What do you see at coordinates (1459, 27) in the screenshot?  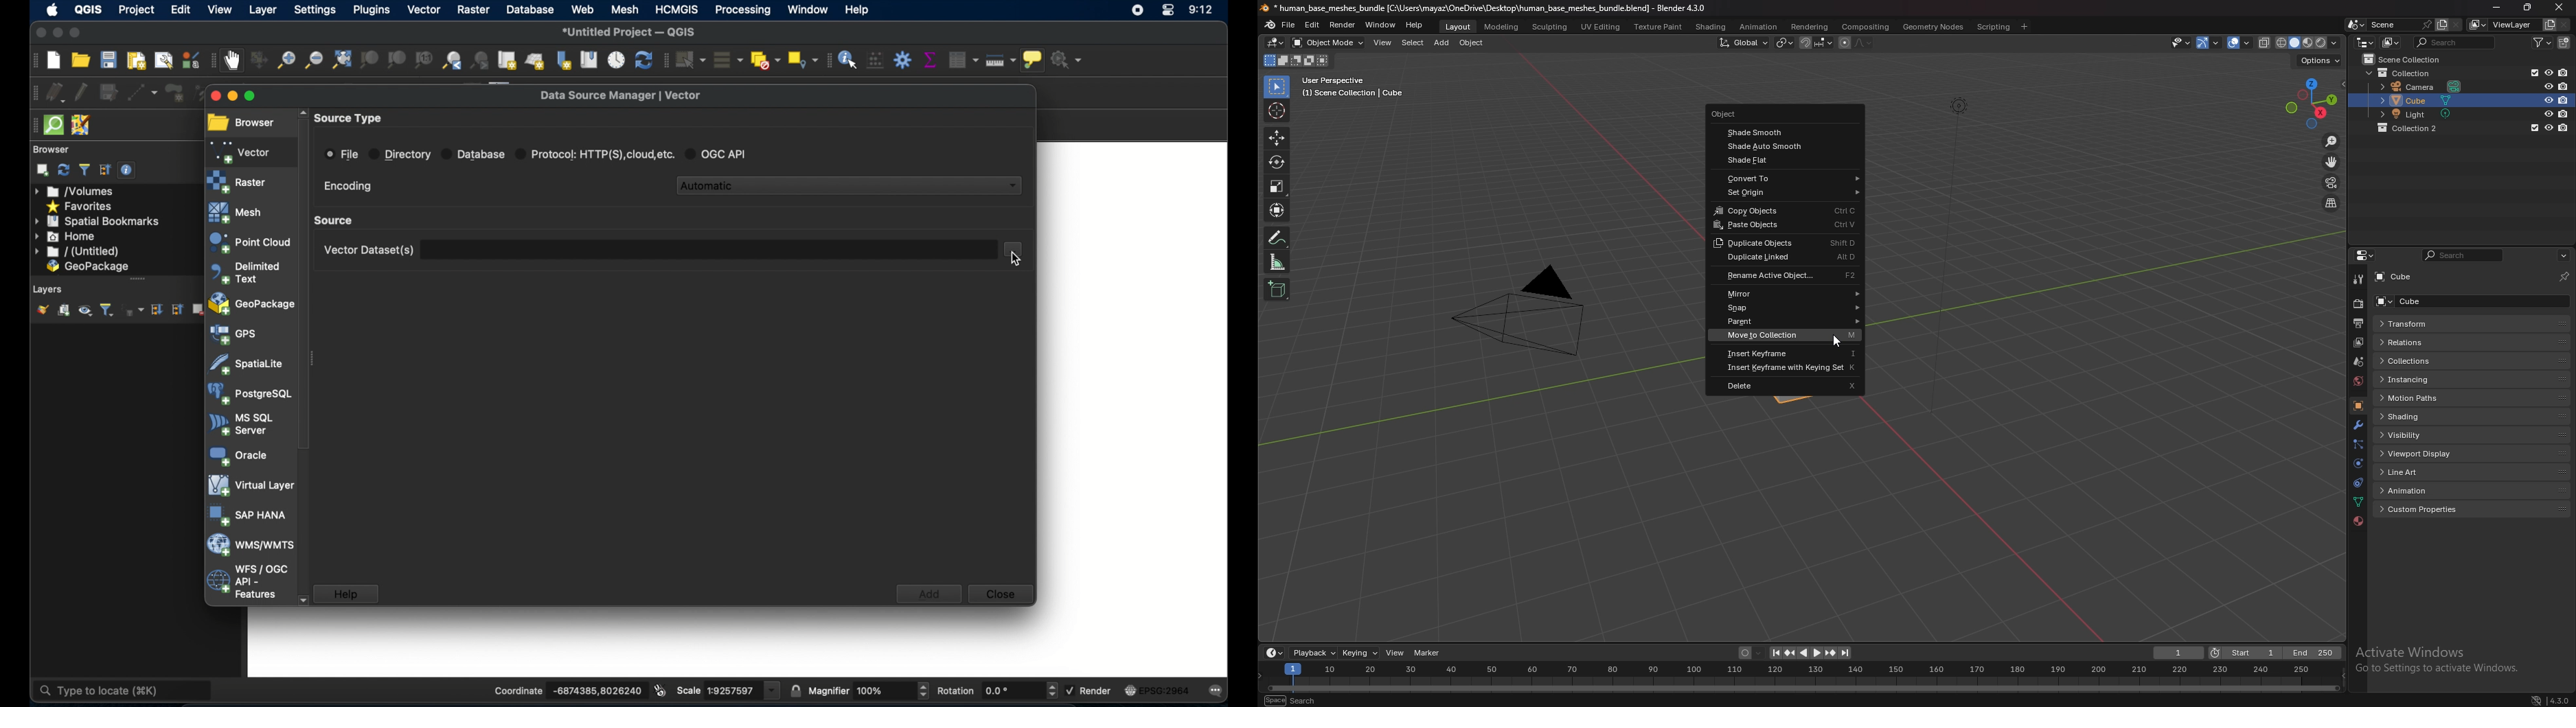 I see `layout` at bounding box center [1459, 27].